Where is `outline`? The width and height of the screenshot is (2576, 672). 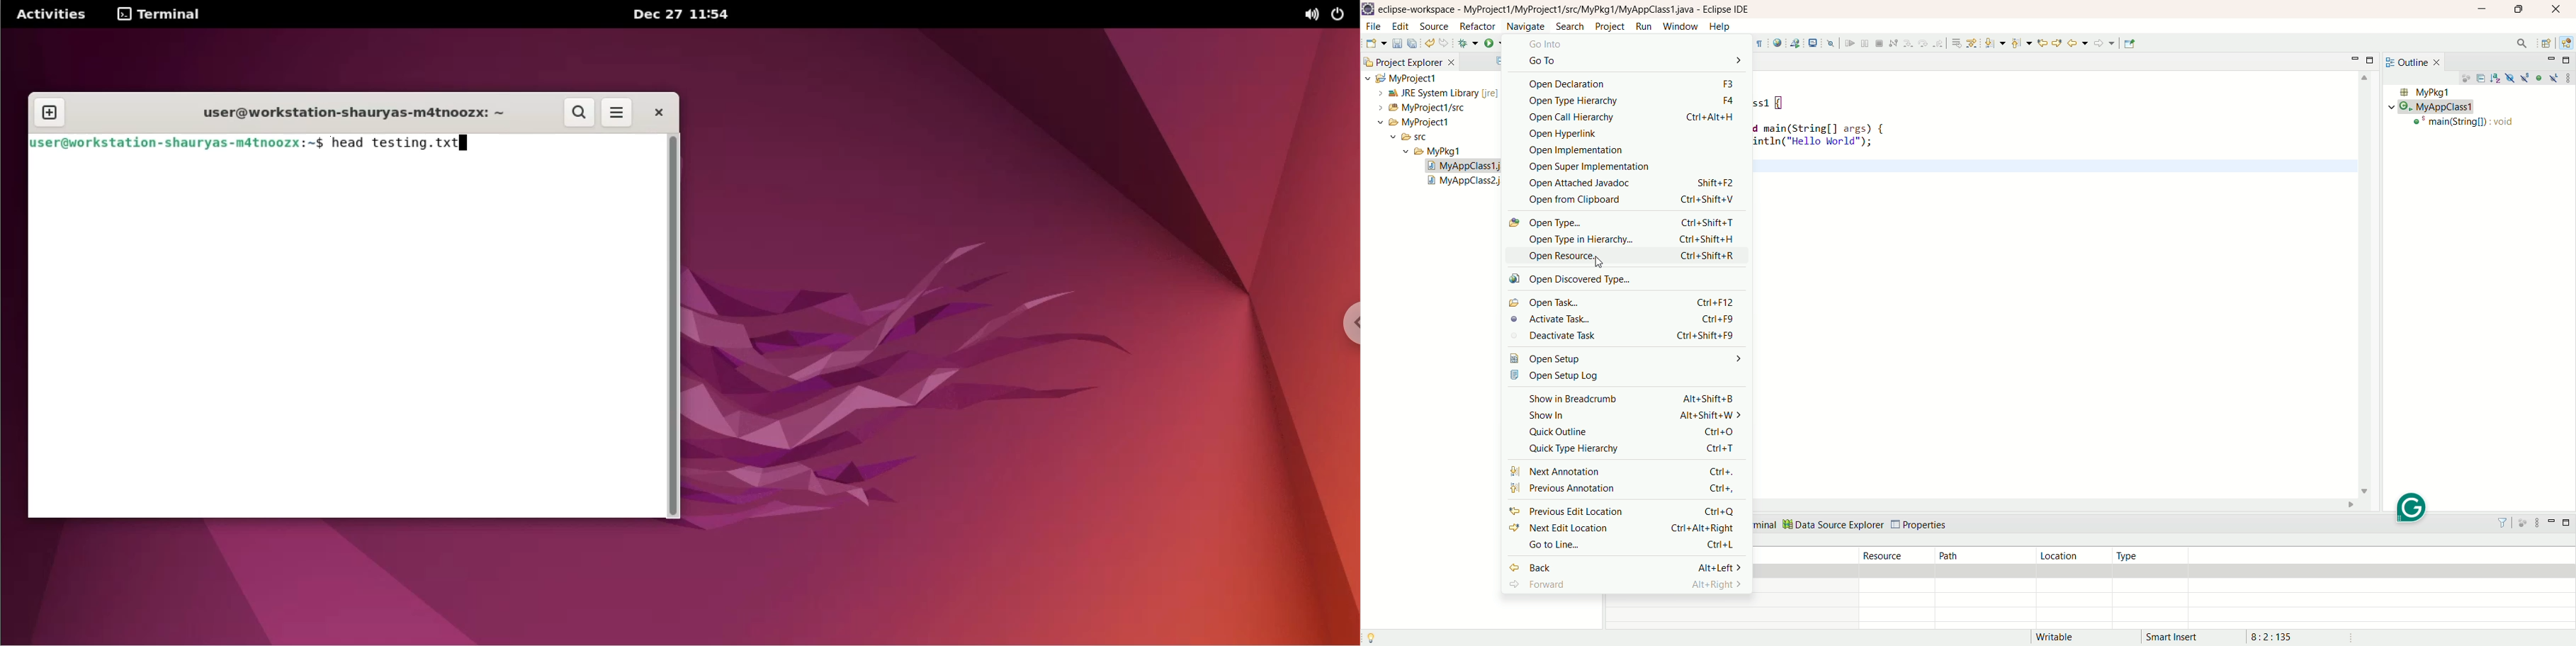 outline is located at coordinates (2416, 61).